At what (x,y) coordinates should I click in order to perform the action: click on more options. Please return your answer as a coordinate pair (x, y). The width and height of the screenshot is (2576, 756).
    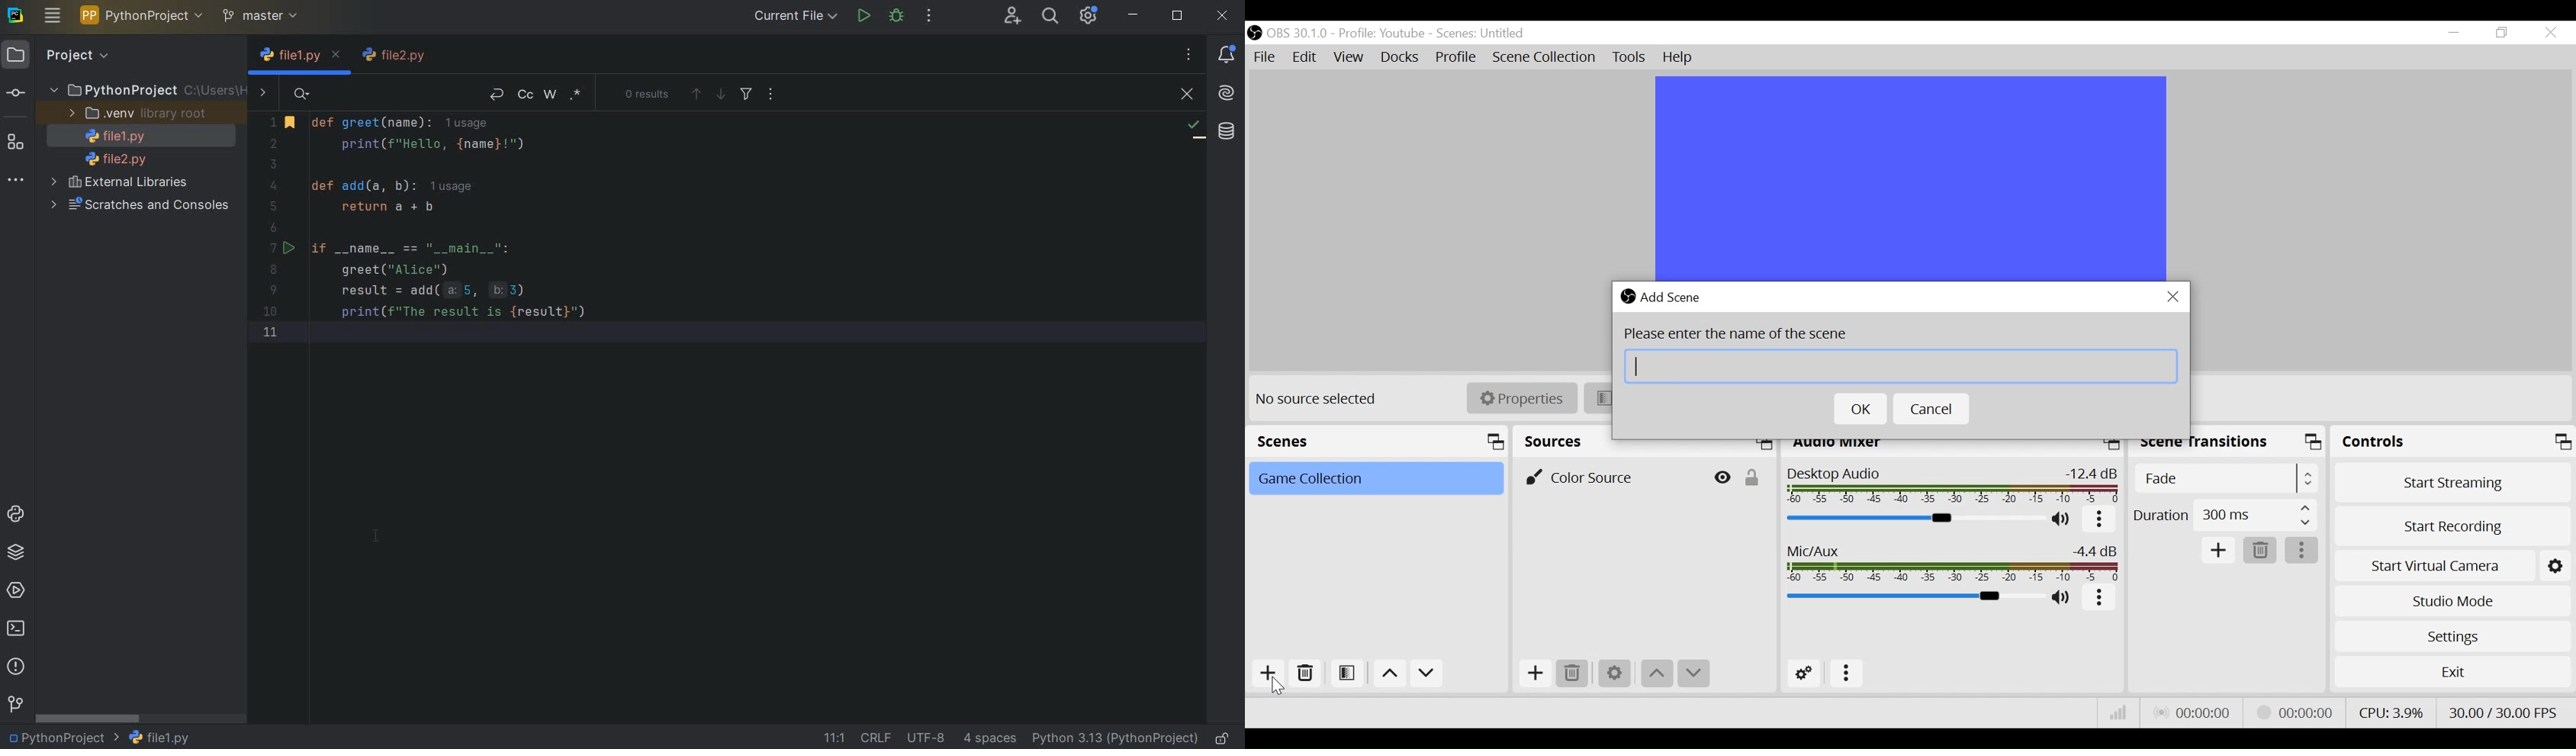
    Looking at the image, I should click on (2304, 551).